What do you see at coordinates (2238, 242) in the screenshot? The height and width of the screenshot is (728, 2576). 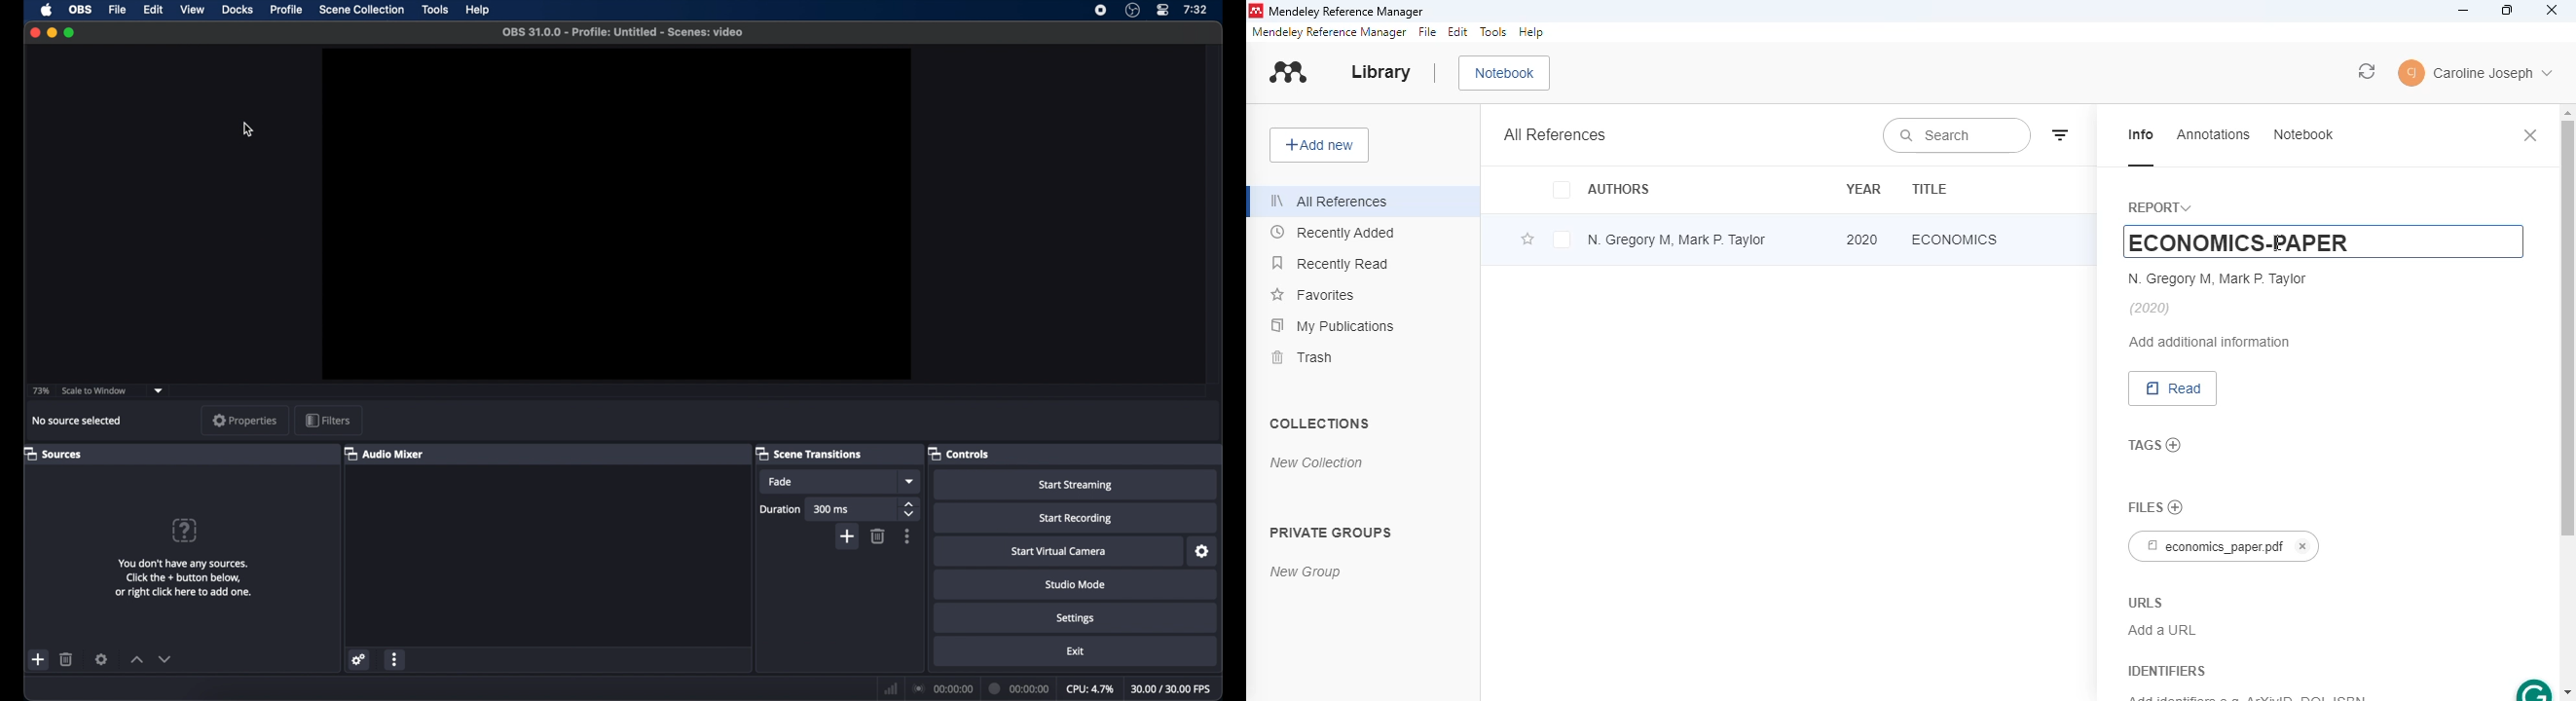 I see `ECONOMICS-PAPER` at bounding box center [2238, 242].